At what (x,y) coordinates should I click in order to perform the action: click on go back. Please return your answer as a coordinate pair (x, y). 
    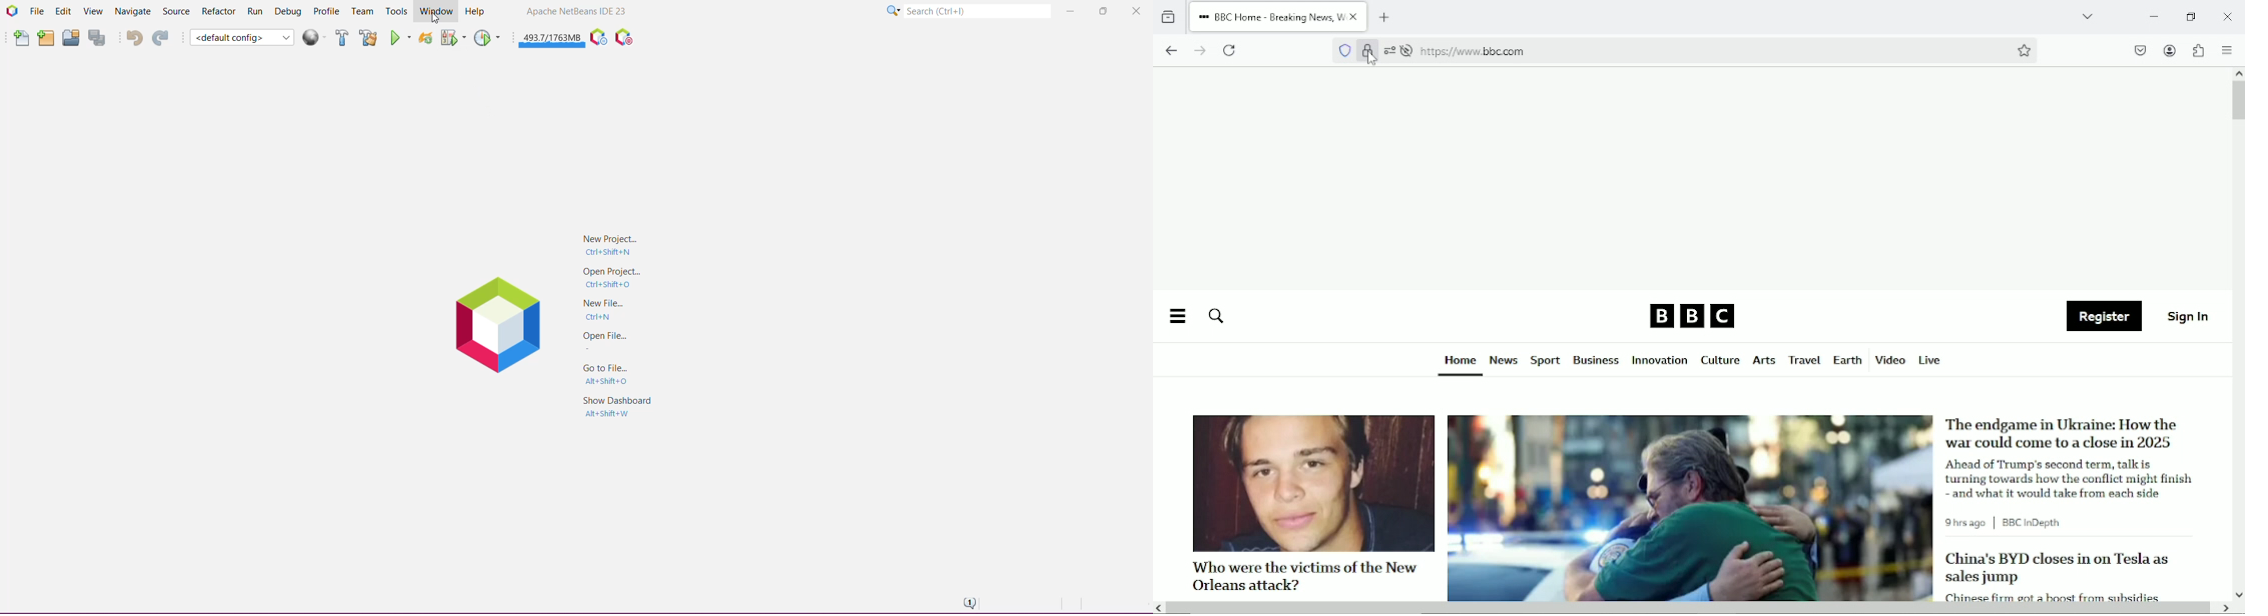
    Looking at the image, I should click on (1171, 49).